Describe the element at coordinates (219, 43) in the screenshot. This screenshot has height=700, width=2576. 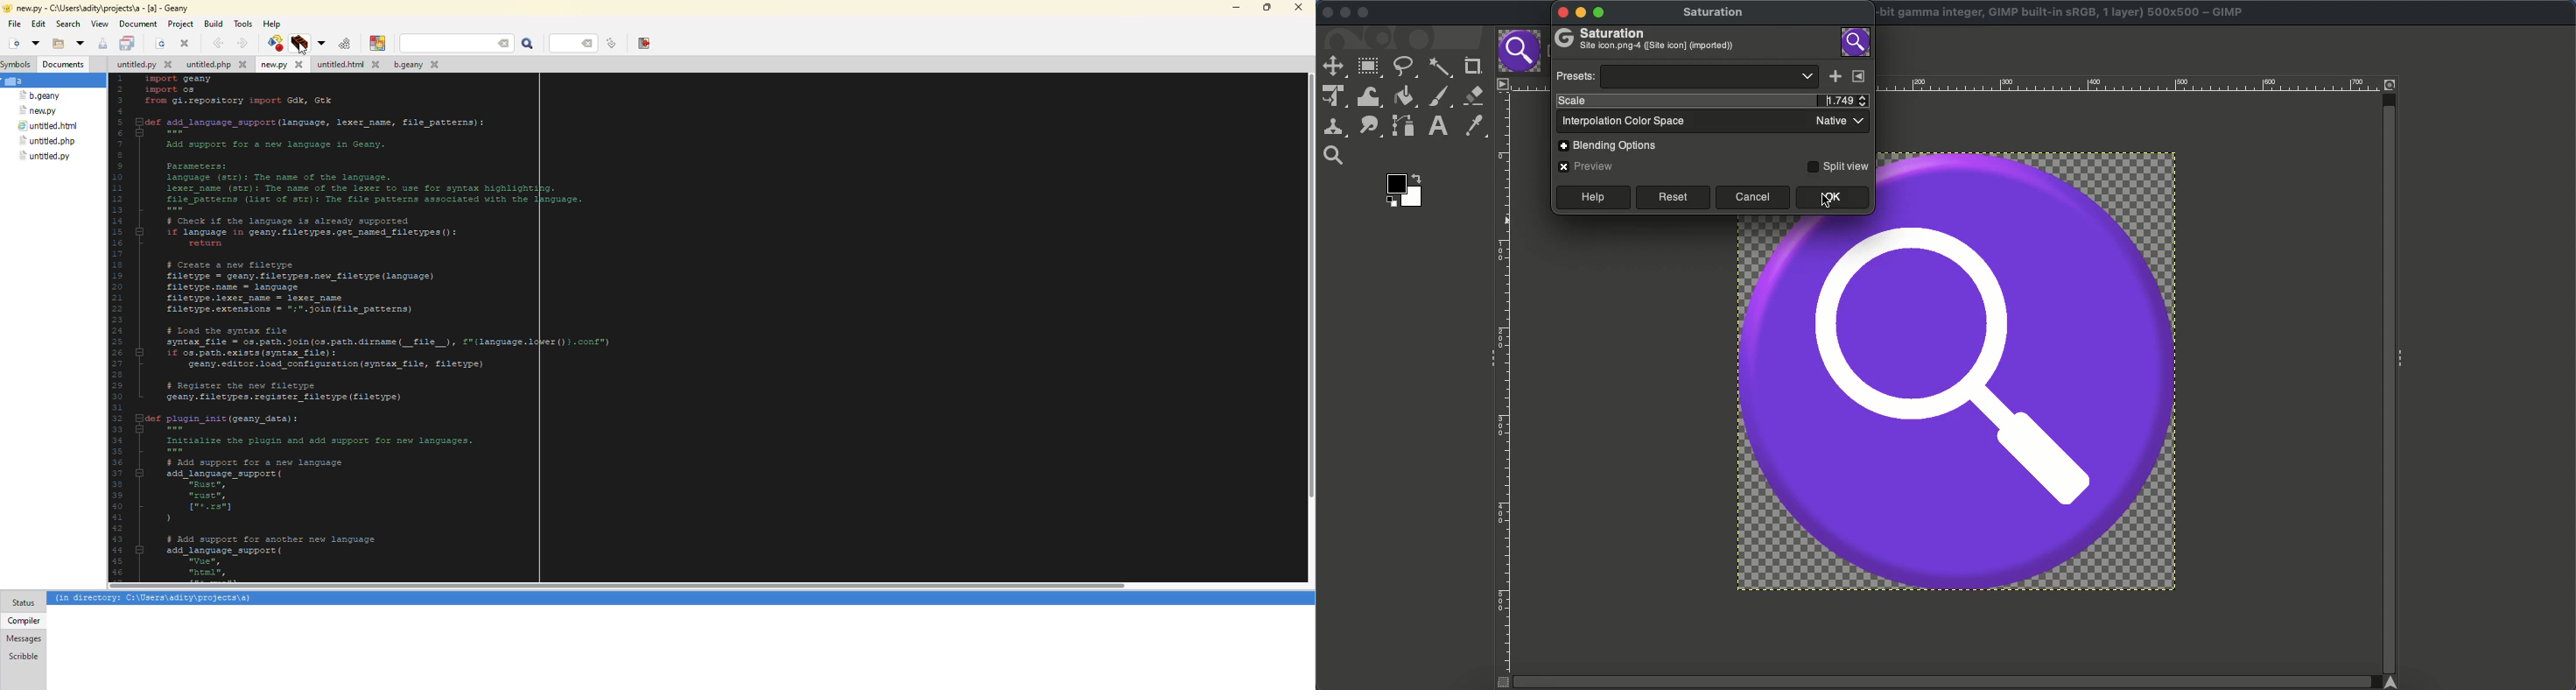
I see `back` at that location.